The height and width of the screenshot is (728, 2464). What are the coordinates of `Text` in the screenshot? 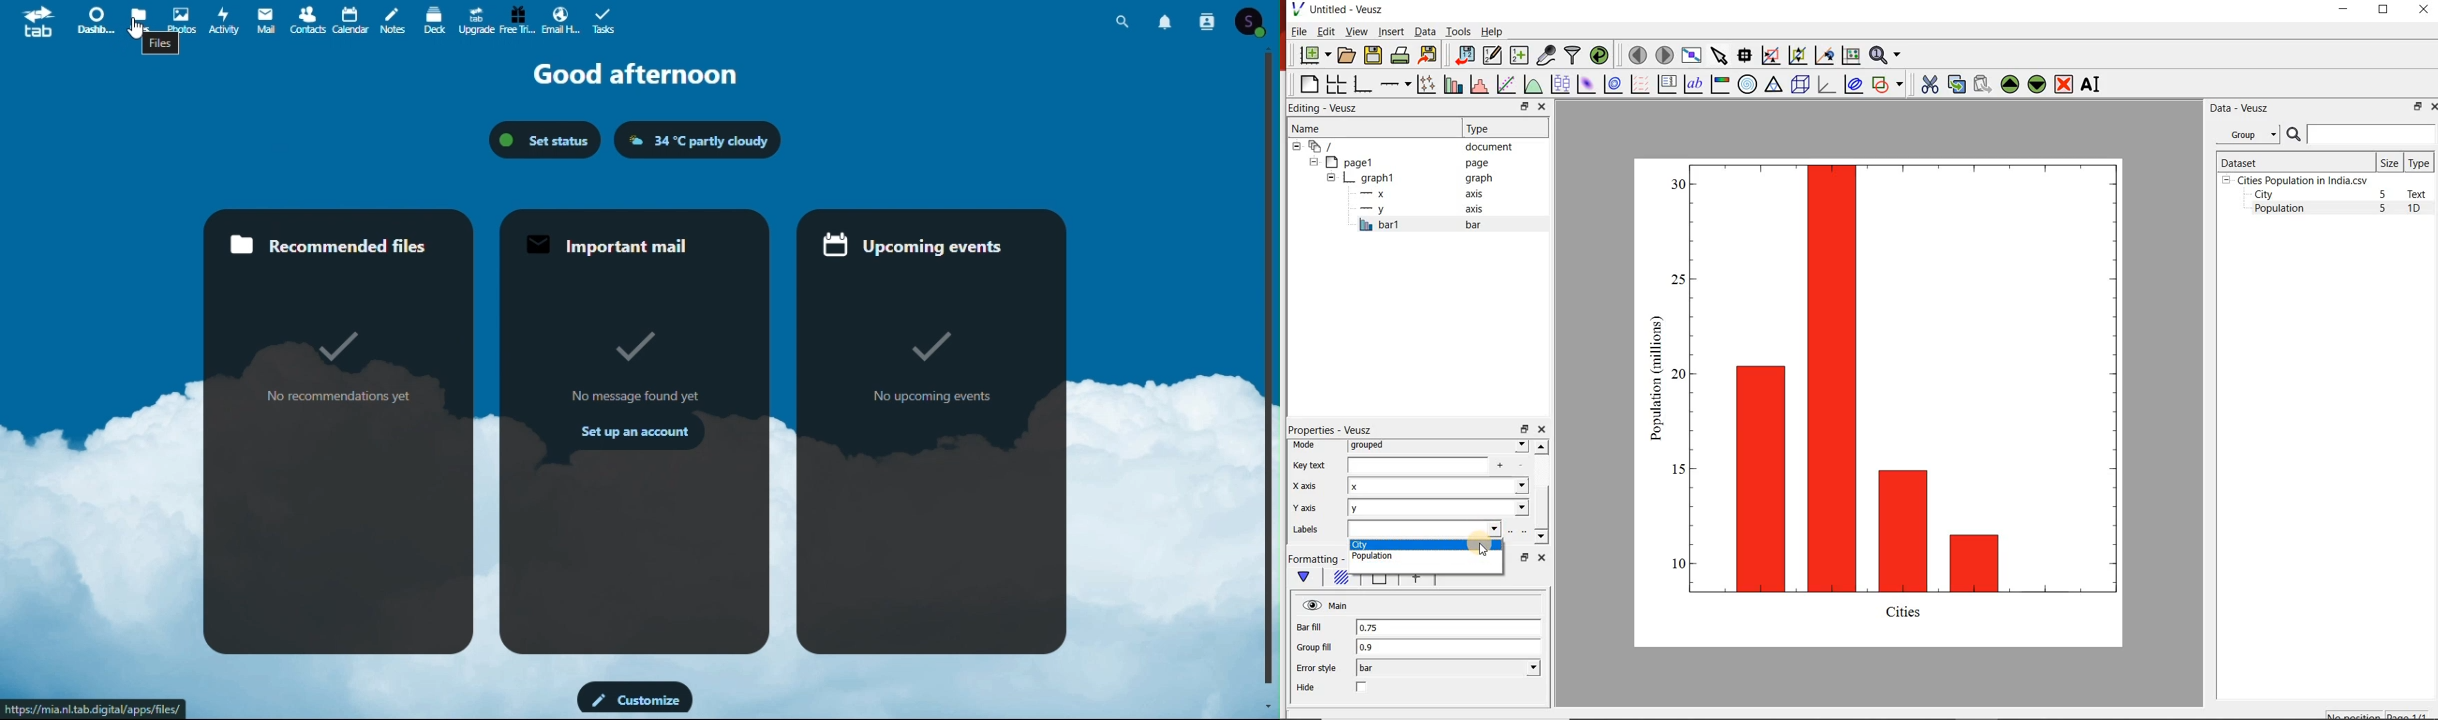 It's located at (2420, 194).